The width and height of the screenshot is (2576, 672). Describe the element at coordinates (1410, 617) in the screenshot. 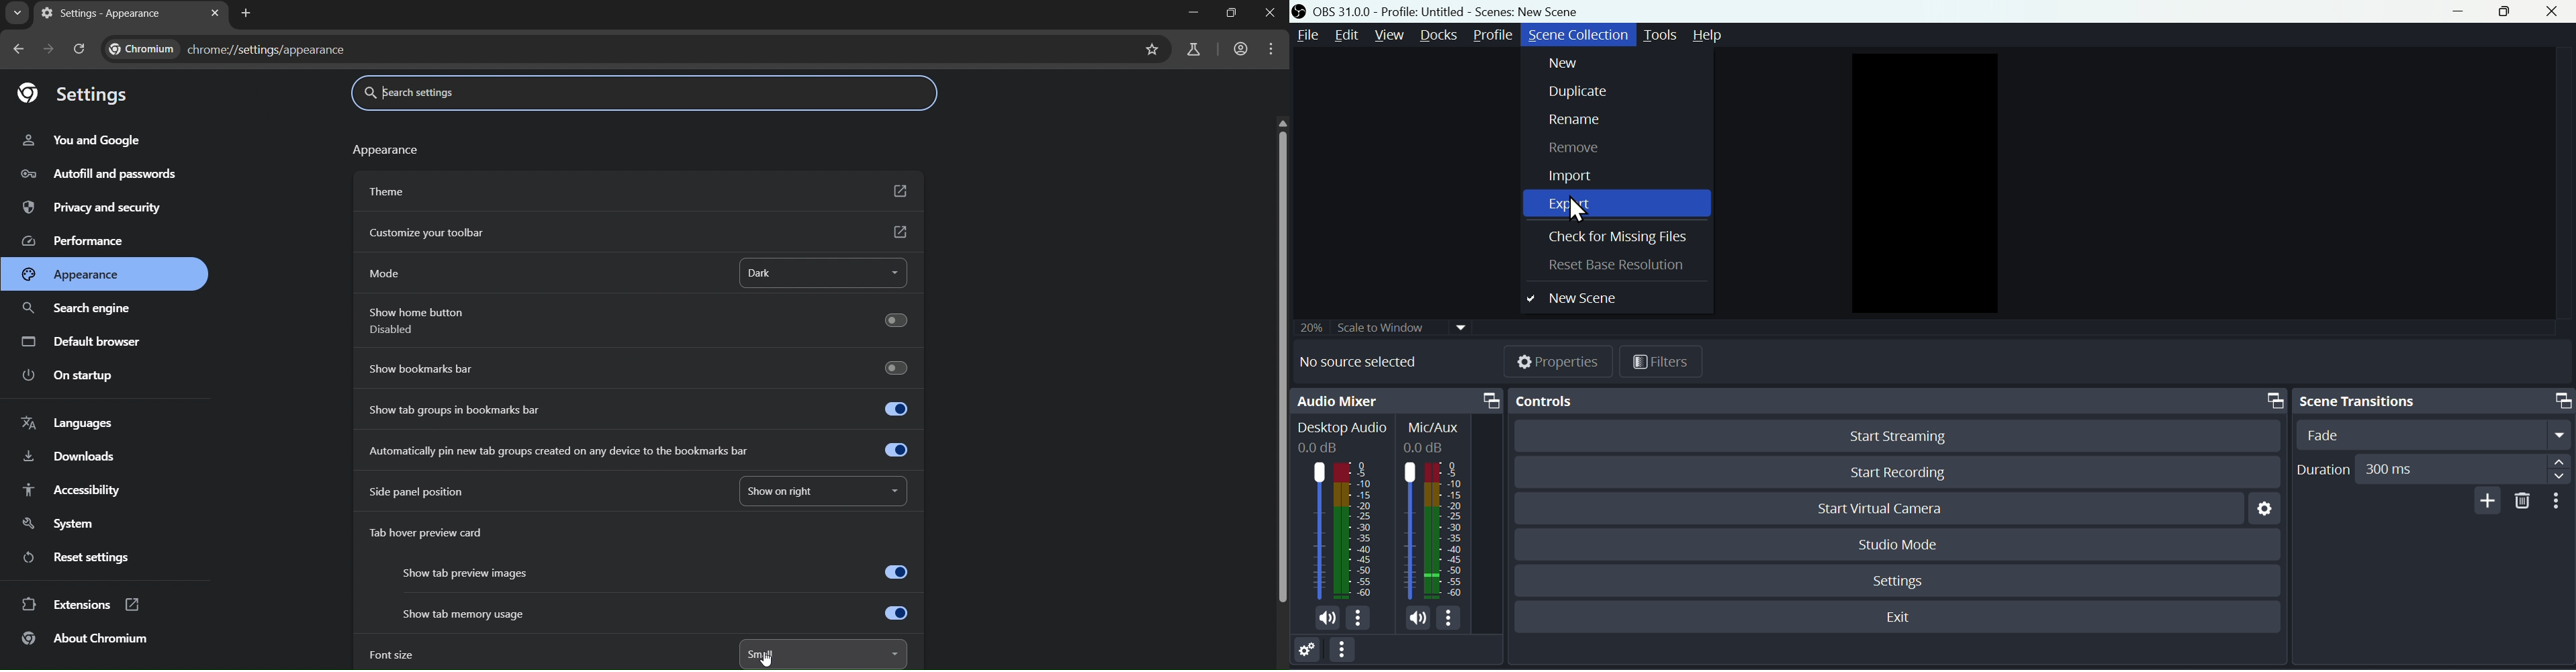

I see `volume` at that location.